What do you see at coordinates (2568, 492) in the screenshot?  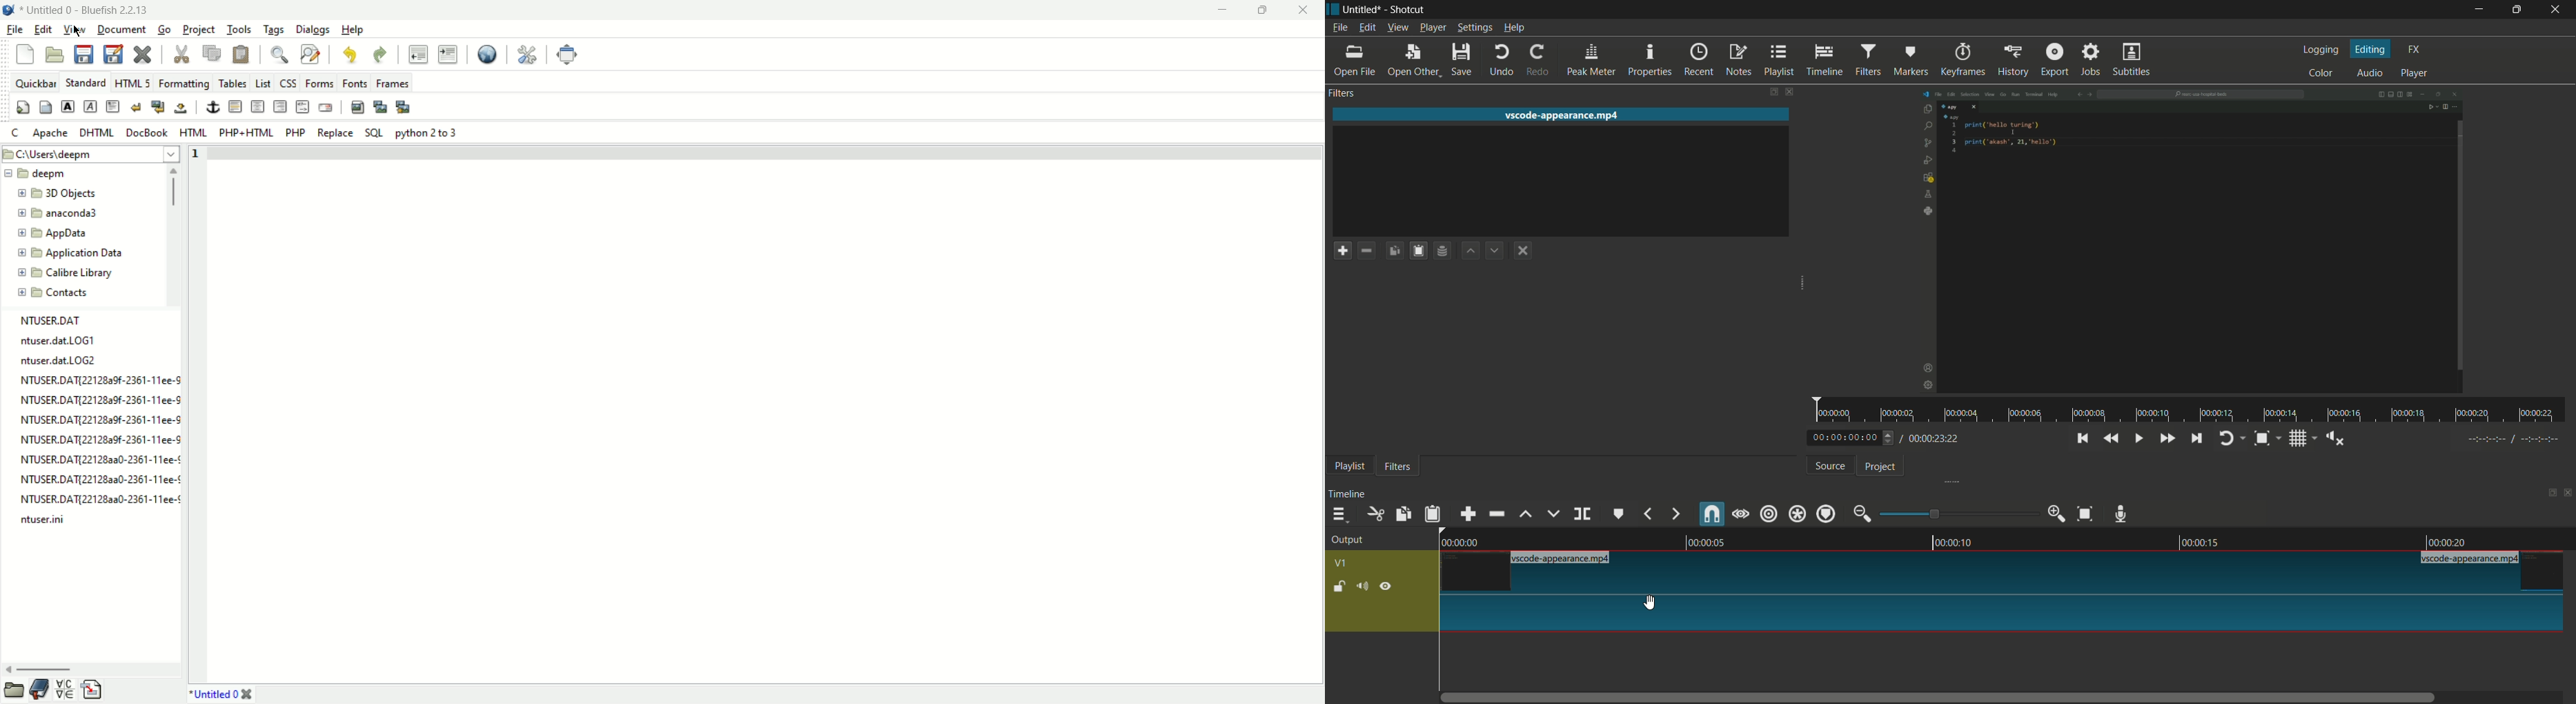 I see `close timeline` at bounding box center [2568, 492].